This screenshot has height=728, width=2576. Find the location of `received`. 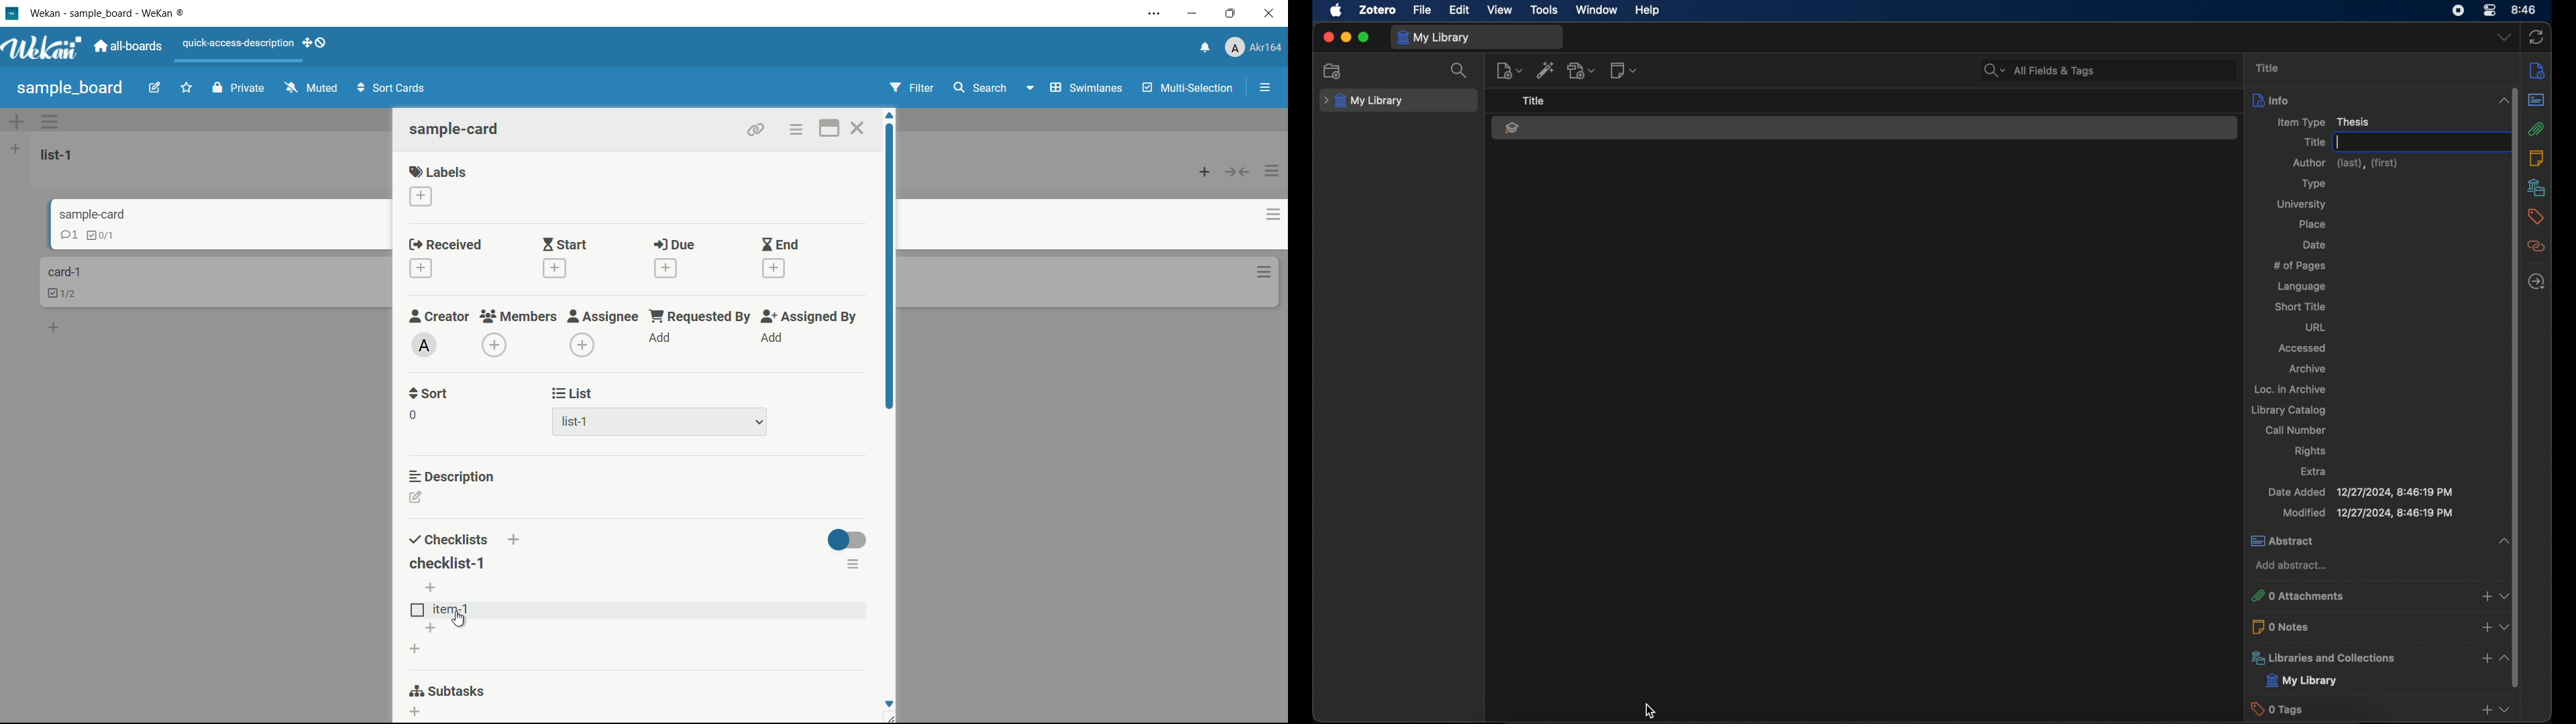

received is located at coordinates (446, 244).